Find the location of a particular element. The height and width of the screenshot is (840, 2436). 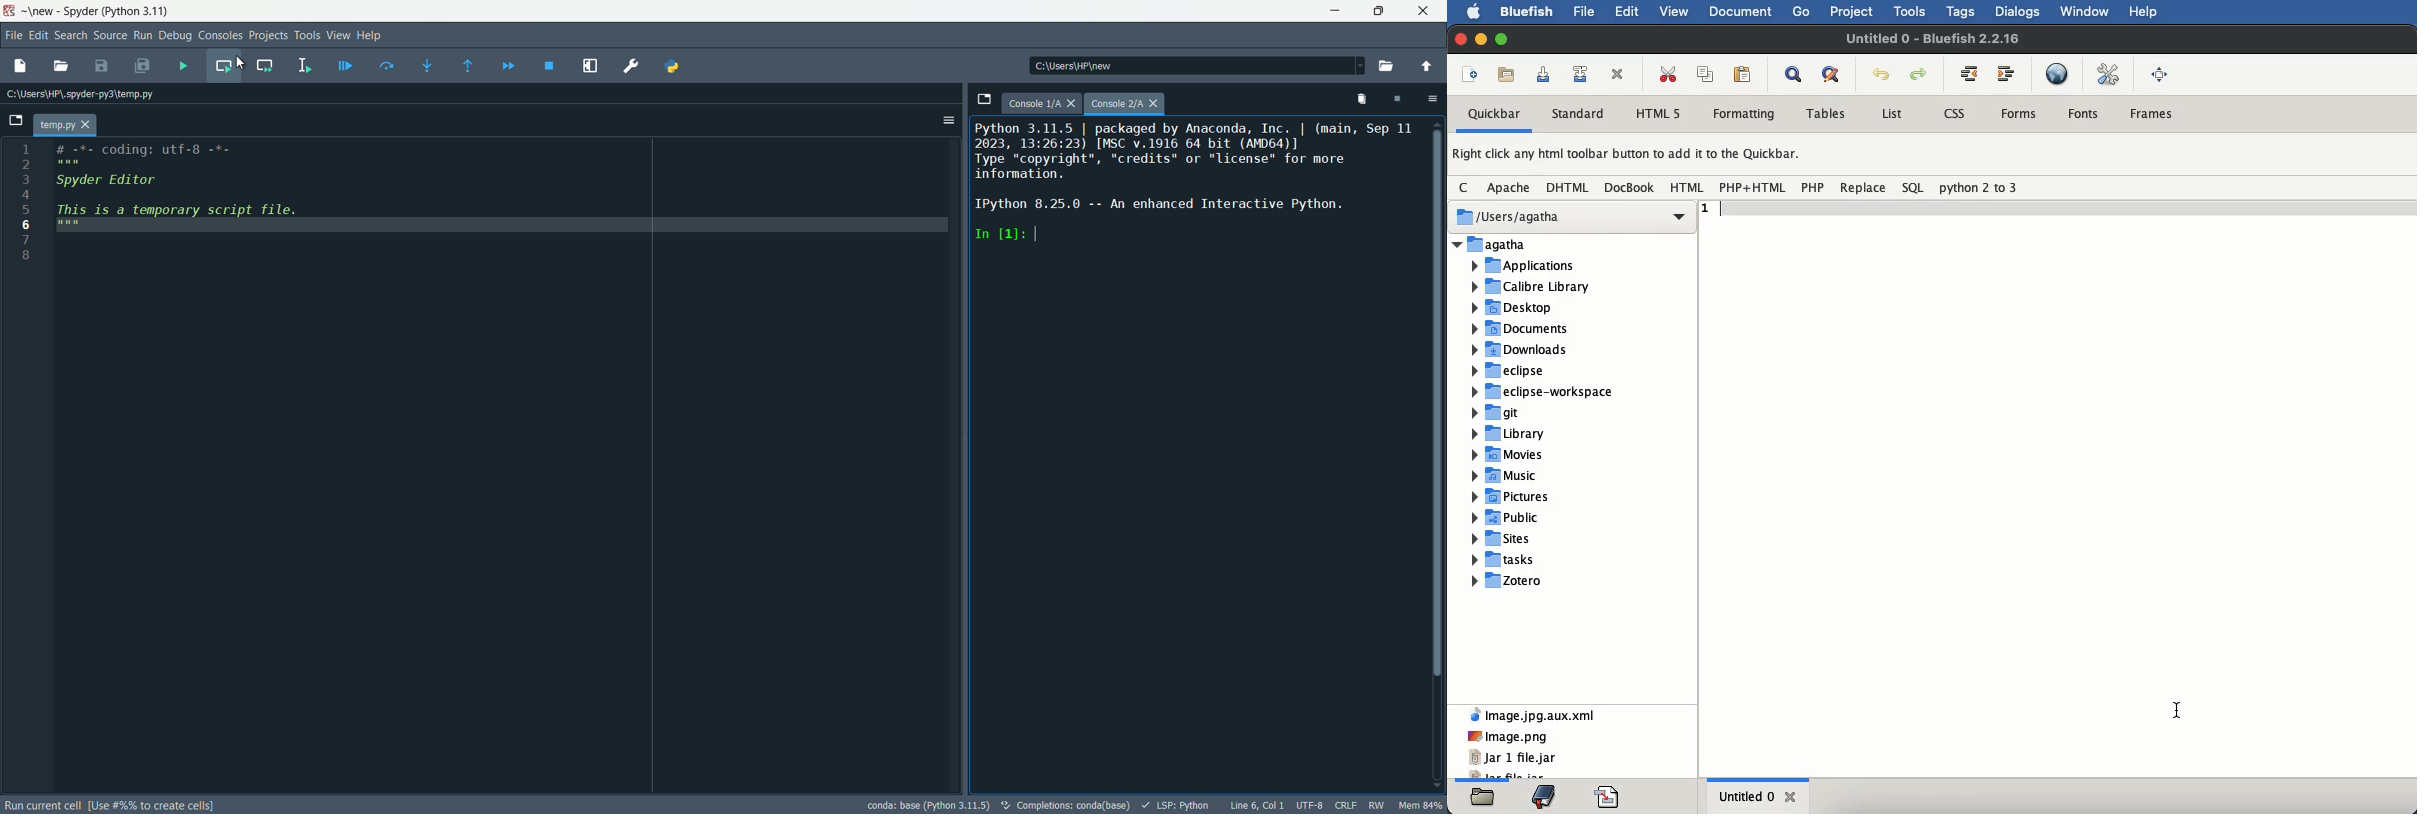

stop debugging is located at coordinates (548, 66).